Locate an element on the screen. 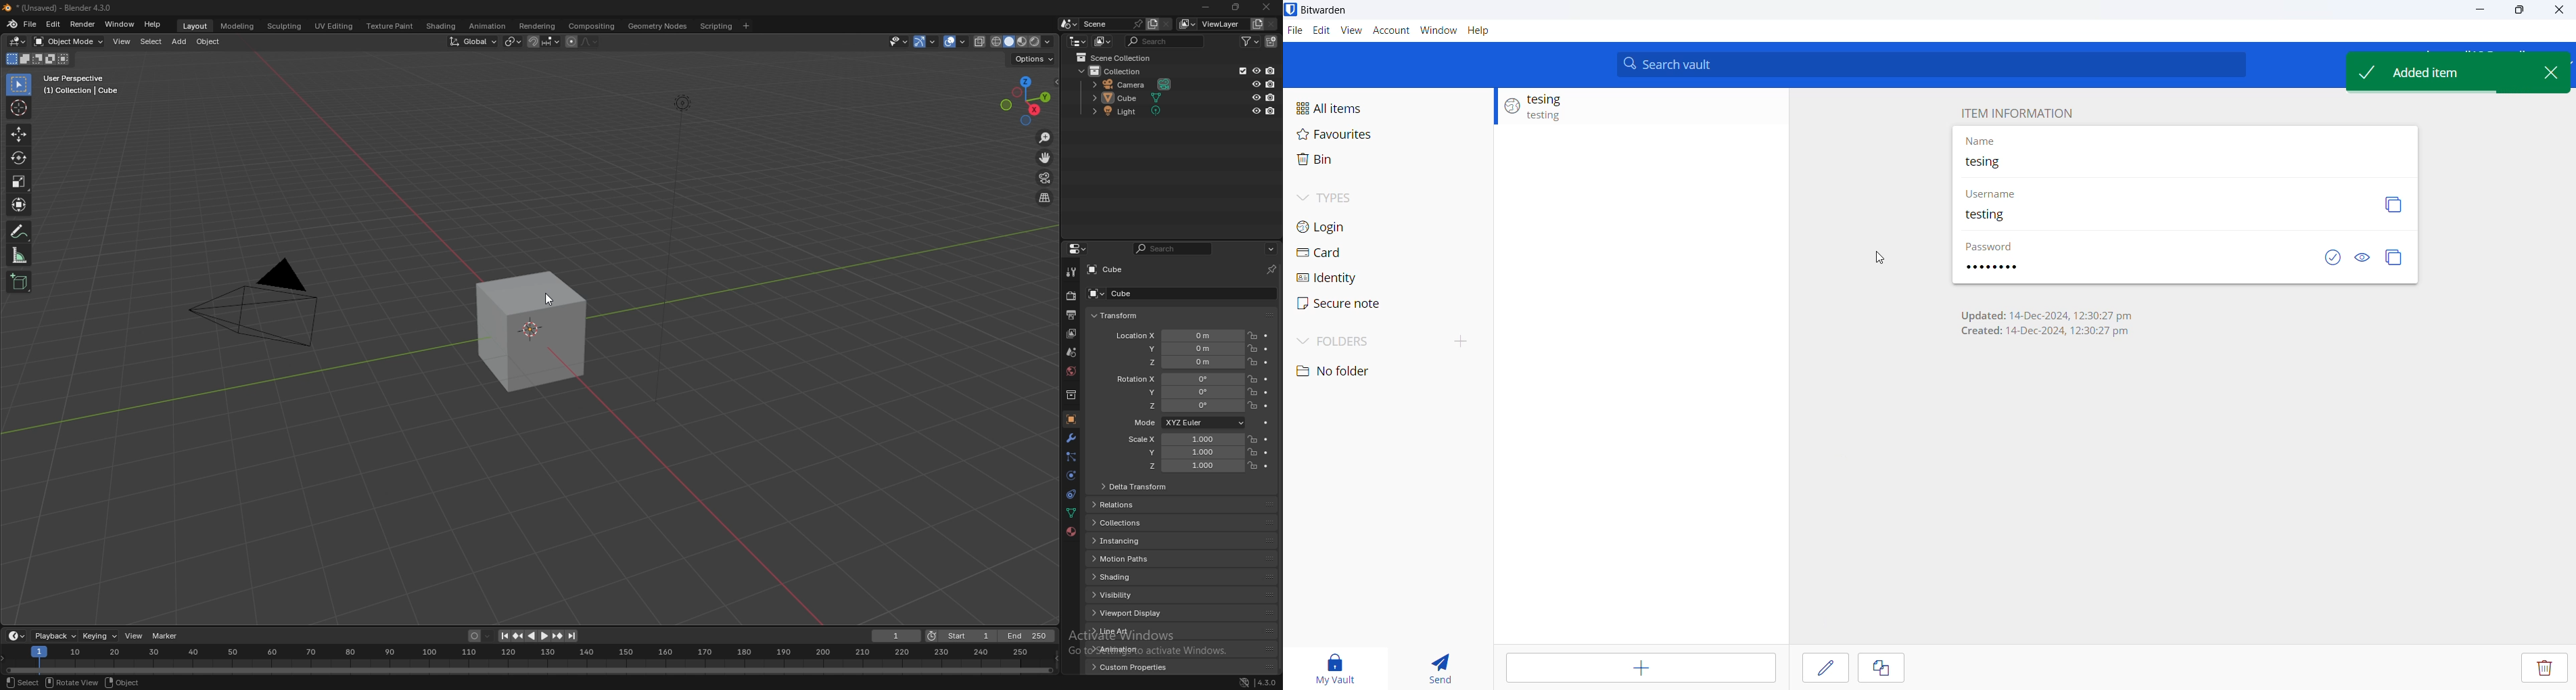 The height and width of the screenshot is (700, 2576). my vault is located at coordinates (1338, 666).